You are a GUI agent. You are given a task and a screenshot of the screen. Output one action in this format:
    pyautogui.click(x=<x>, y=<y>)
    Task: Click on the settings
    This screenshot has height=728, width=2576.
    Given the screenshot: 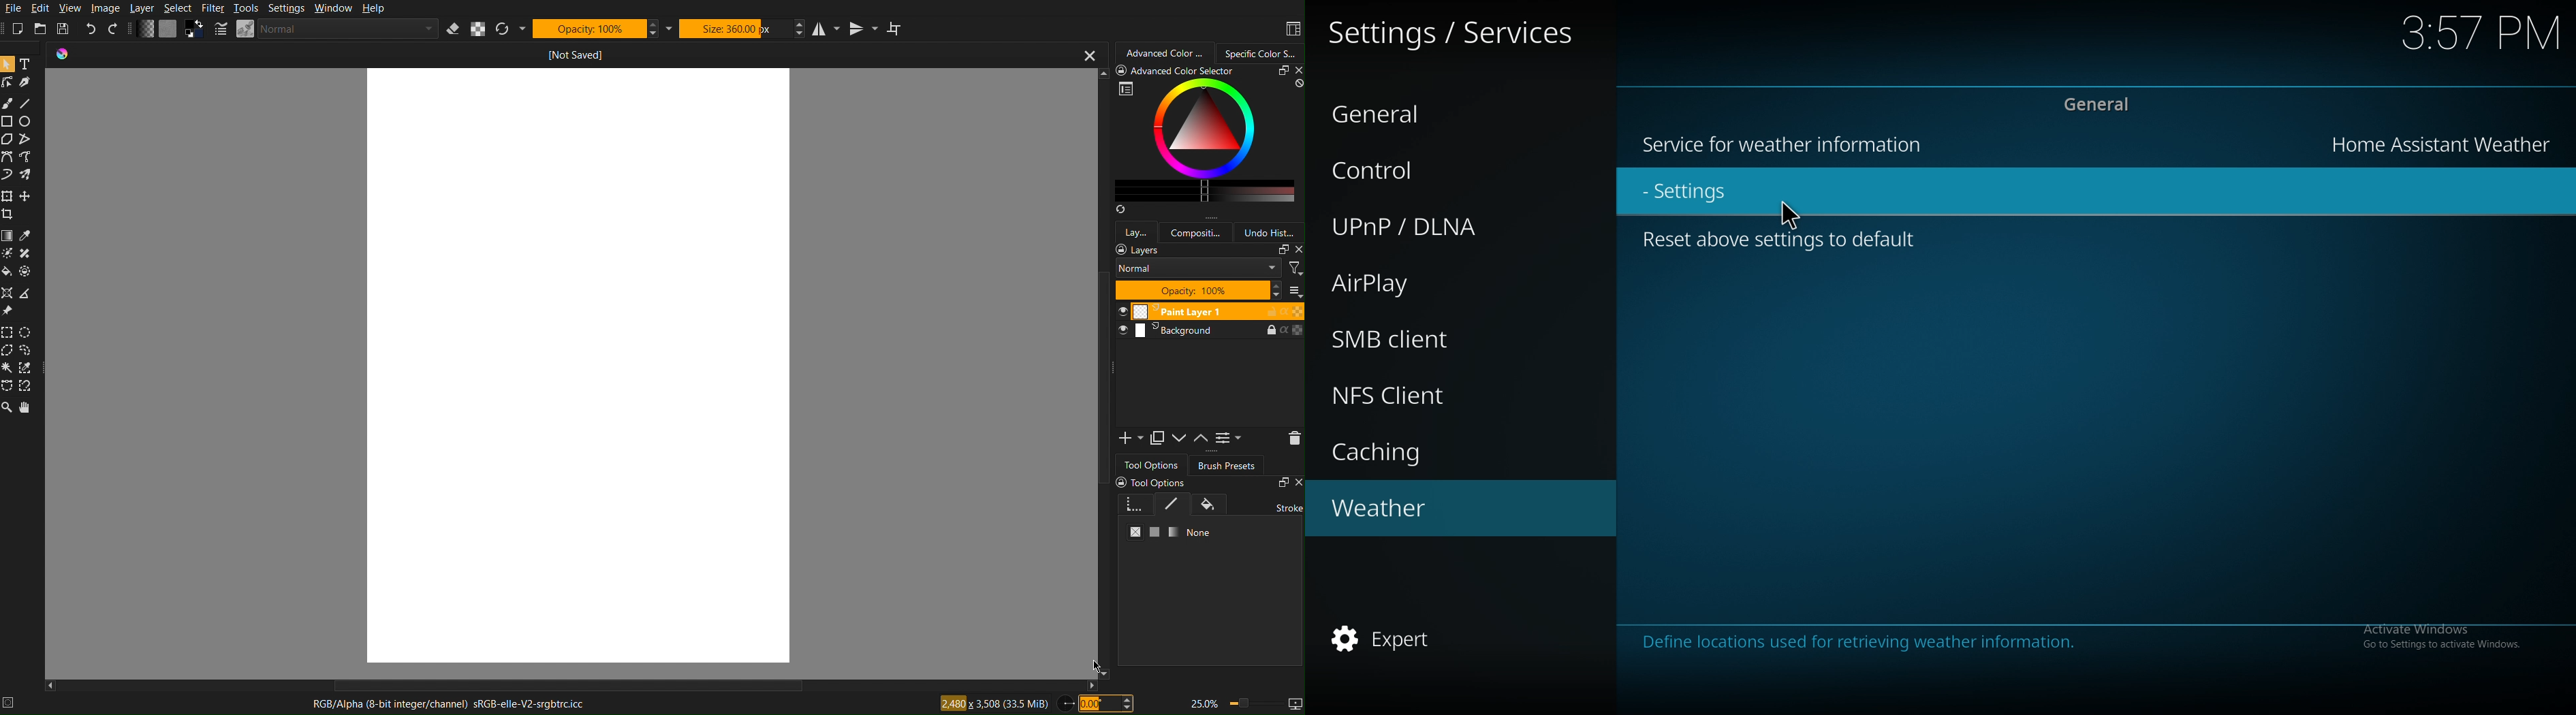 What is the action you would take?
    pyautogui.click(x=1791, y=211)
    